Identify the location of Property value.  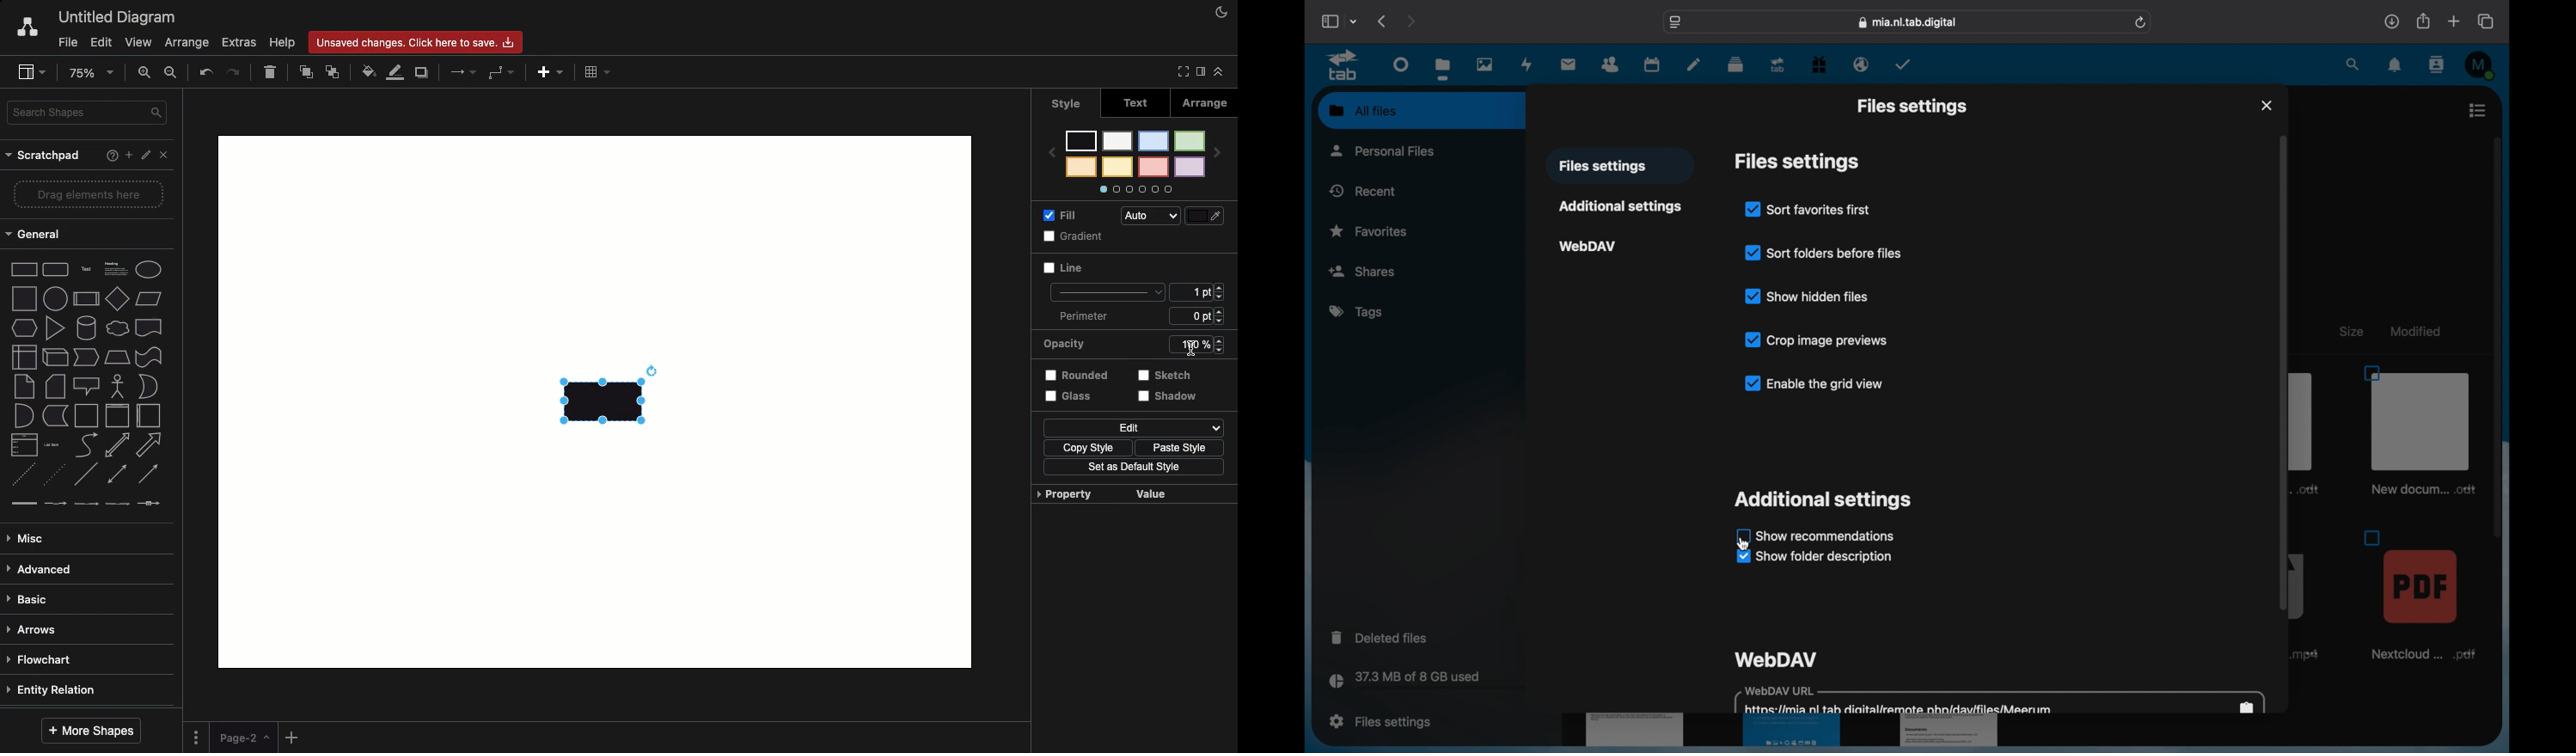
(1104, 494).